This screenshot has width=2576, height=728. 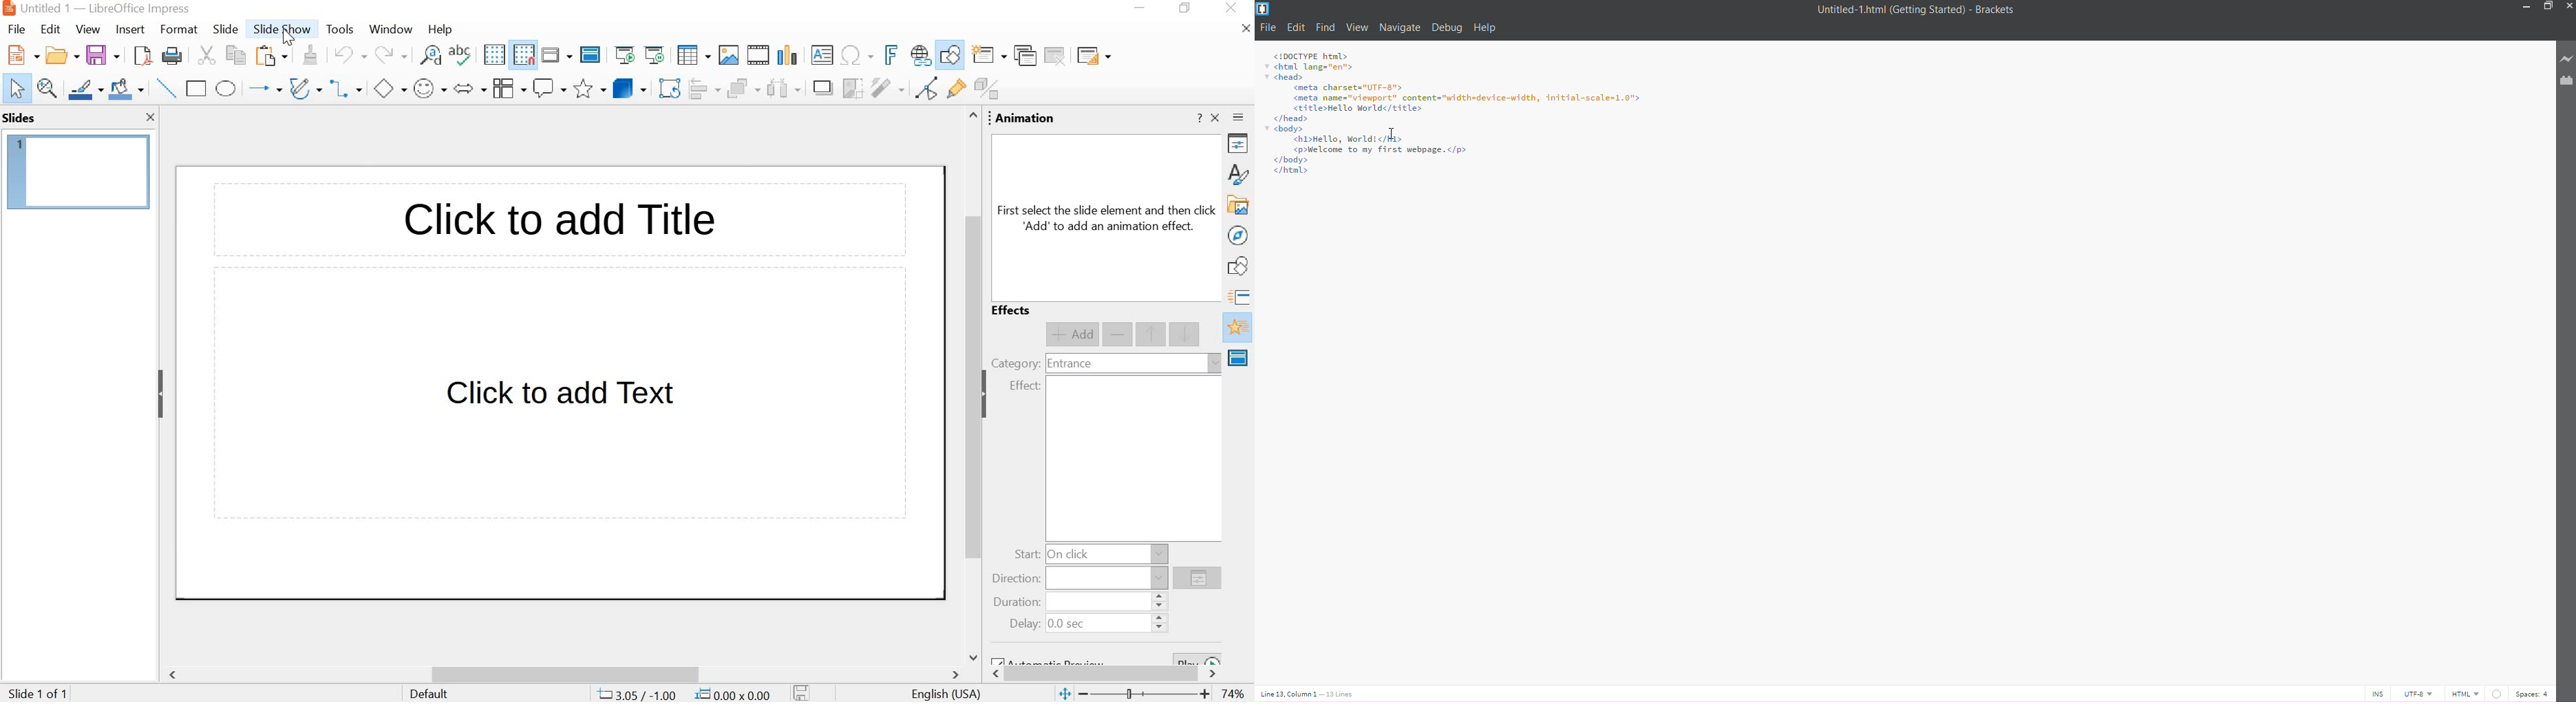 What do you see at coordinates (1056, 56) in the screenshot?
I see `delete slide` at bounding box center [1056, 56].